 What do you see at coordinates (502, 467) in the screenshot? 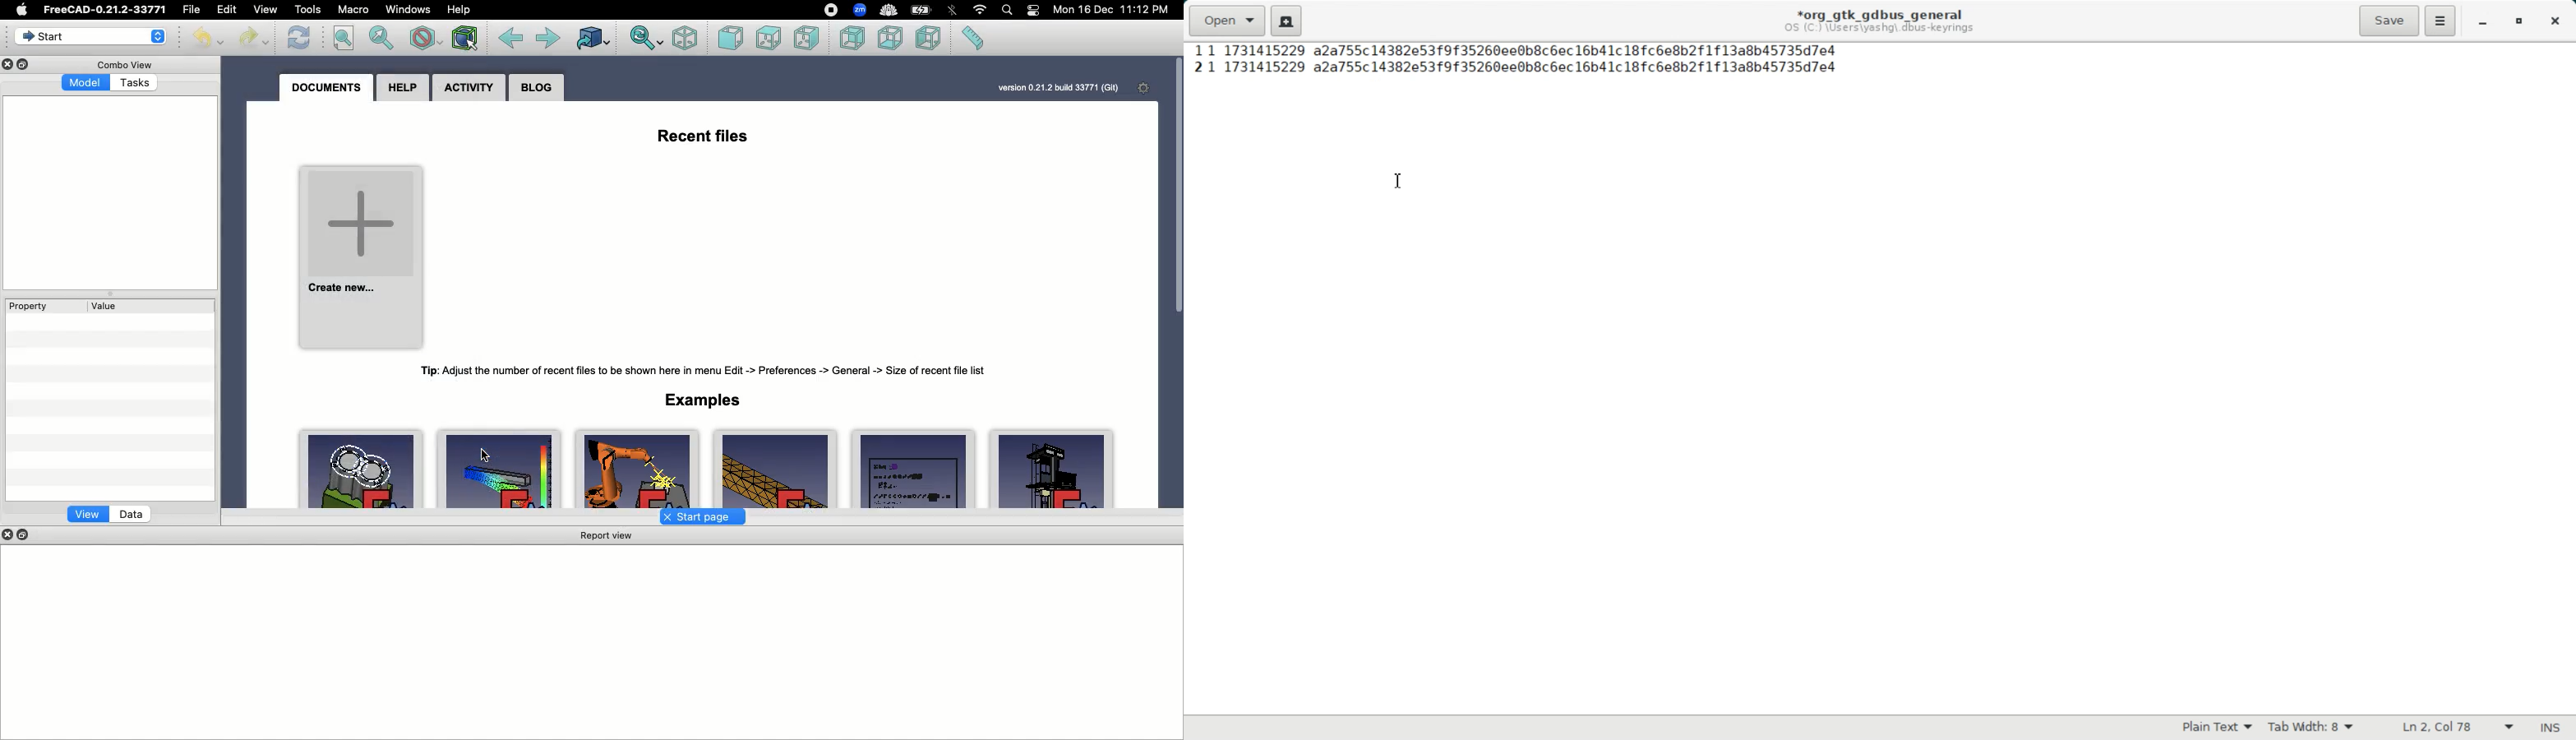
I see `FemCalculixCantilever3D.FCStd 148Kb,` at bounding box center [502, 467].